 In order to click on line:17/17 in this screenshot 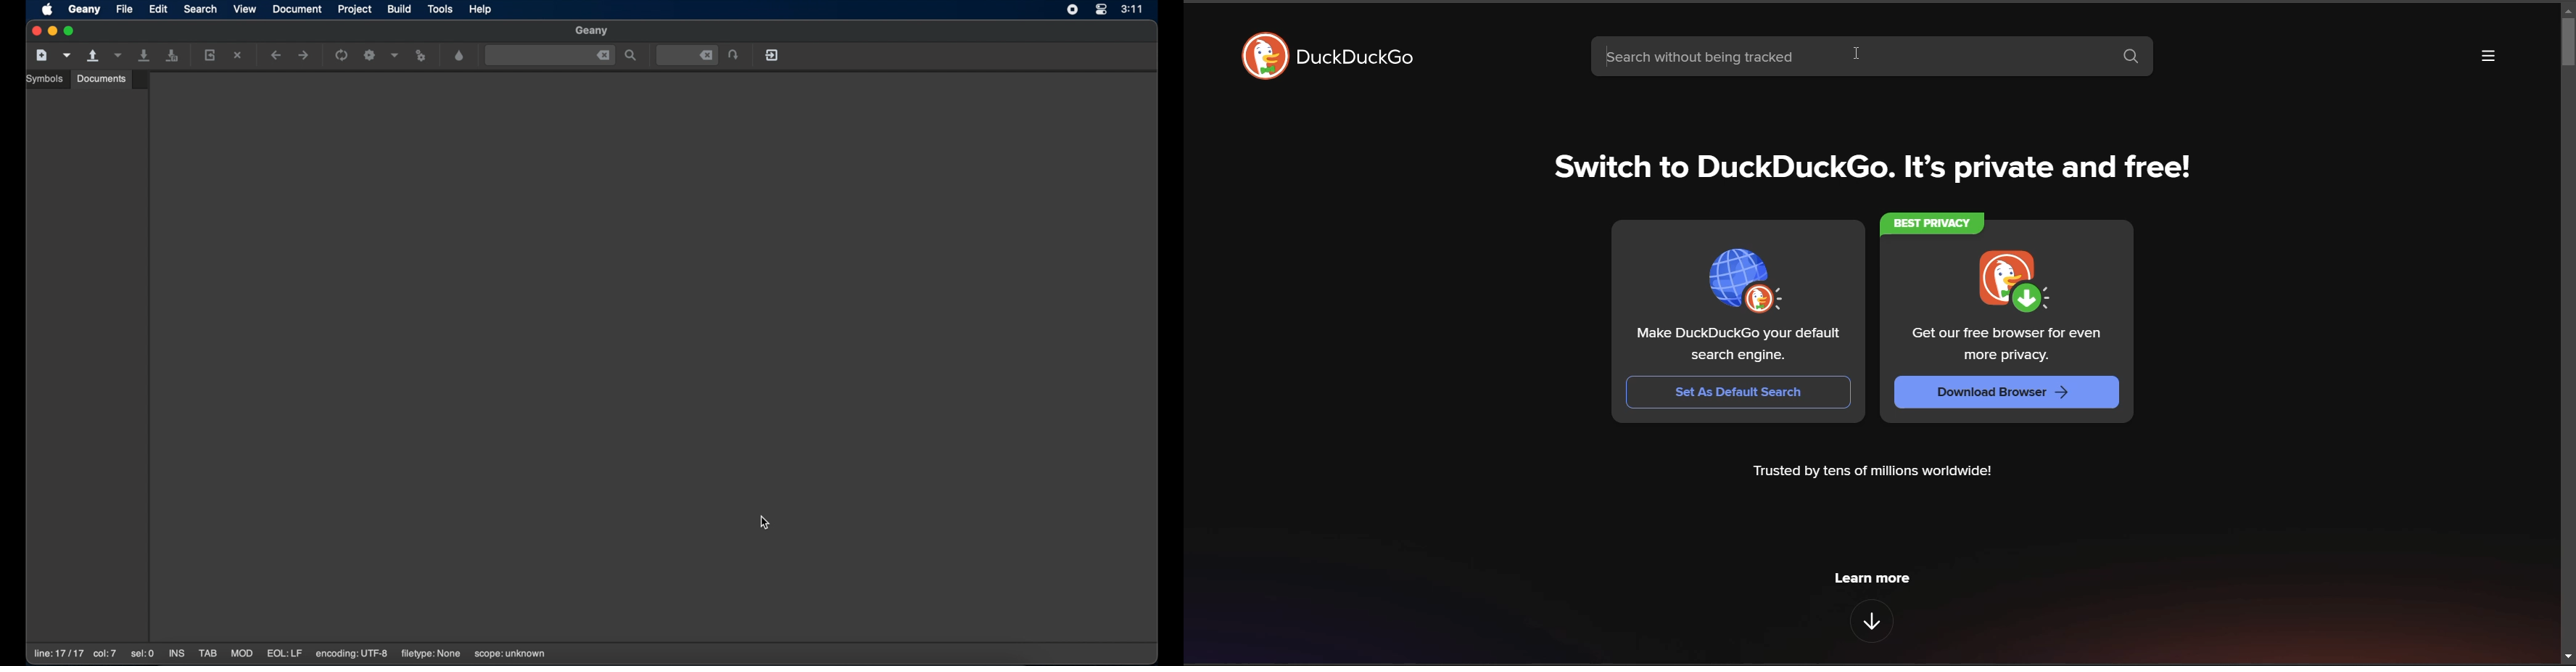, I will do `click(57, 654)`.